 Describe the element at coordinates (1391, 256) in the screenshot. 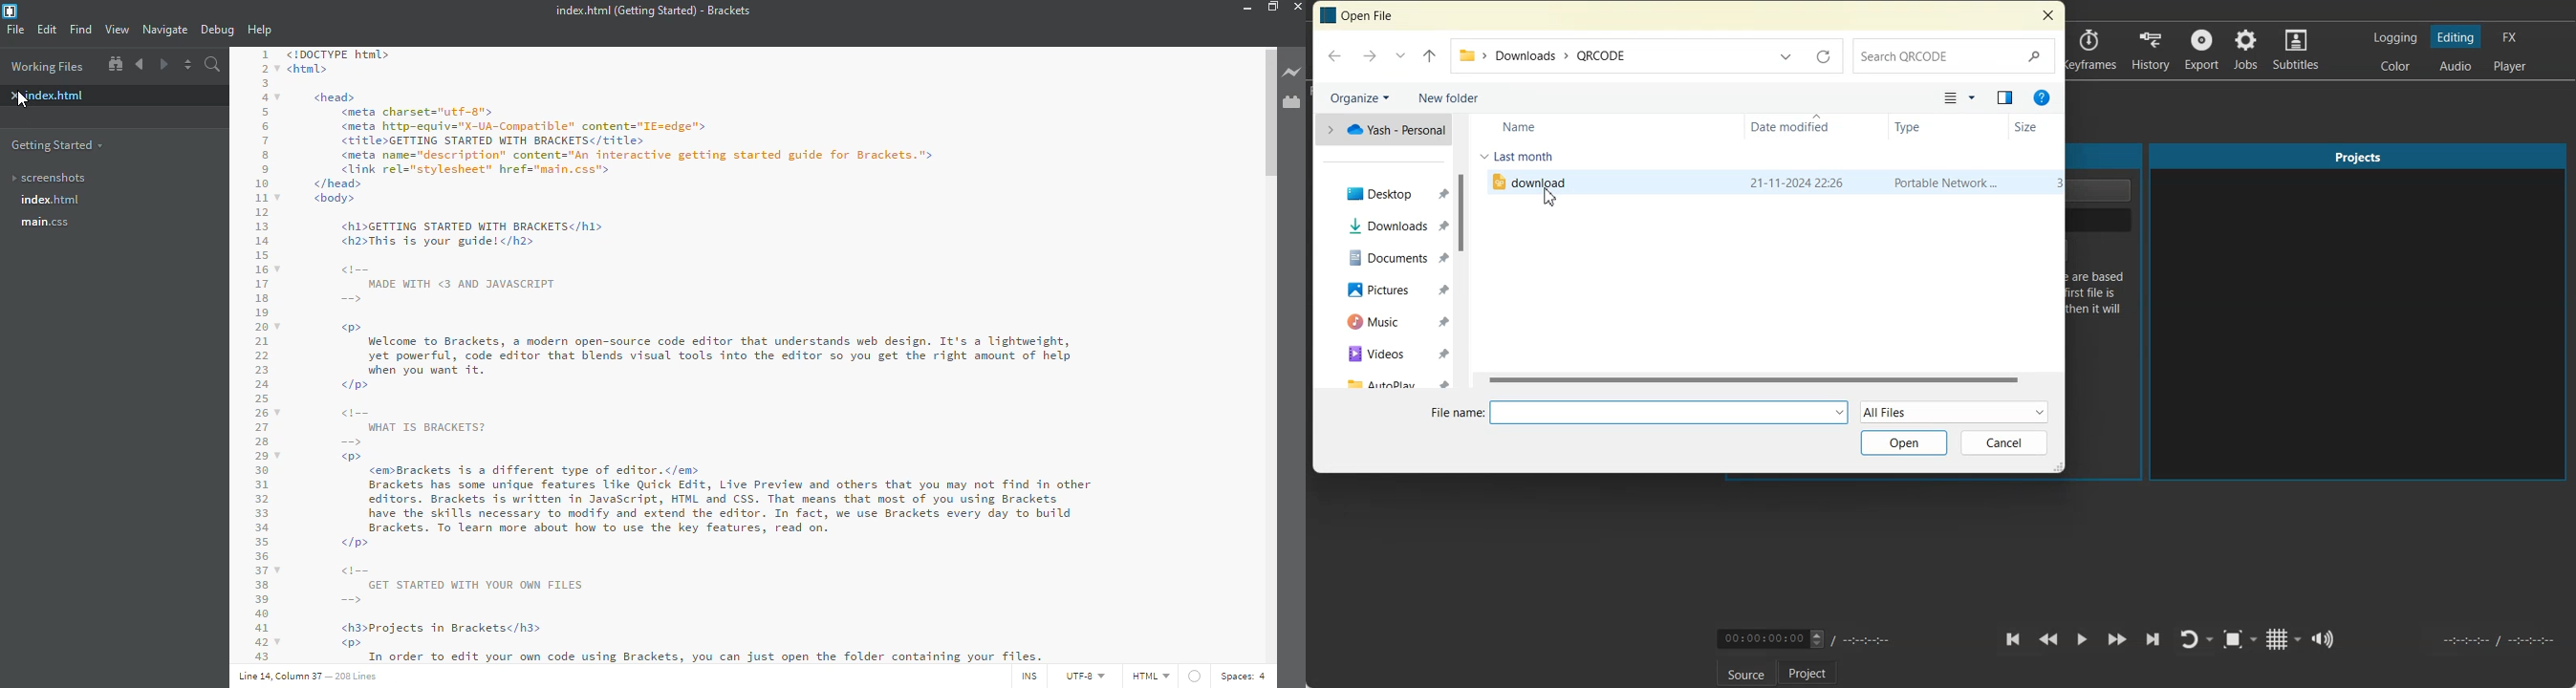

I see `Documents` at that location.